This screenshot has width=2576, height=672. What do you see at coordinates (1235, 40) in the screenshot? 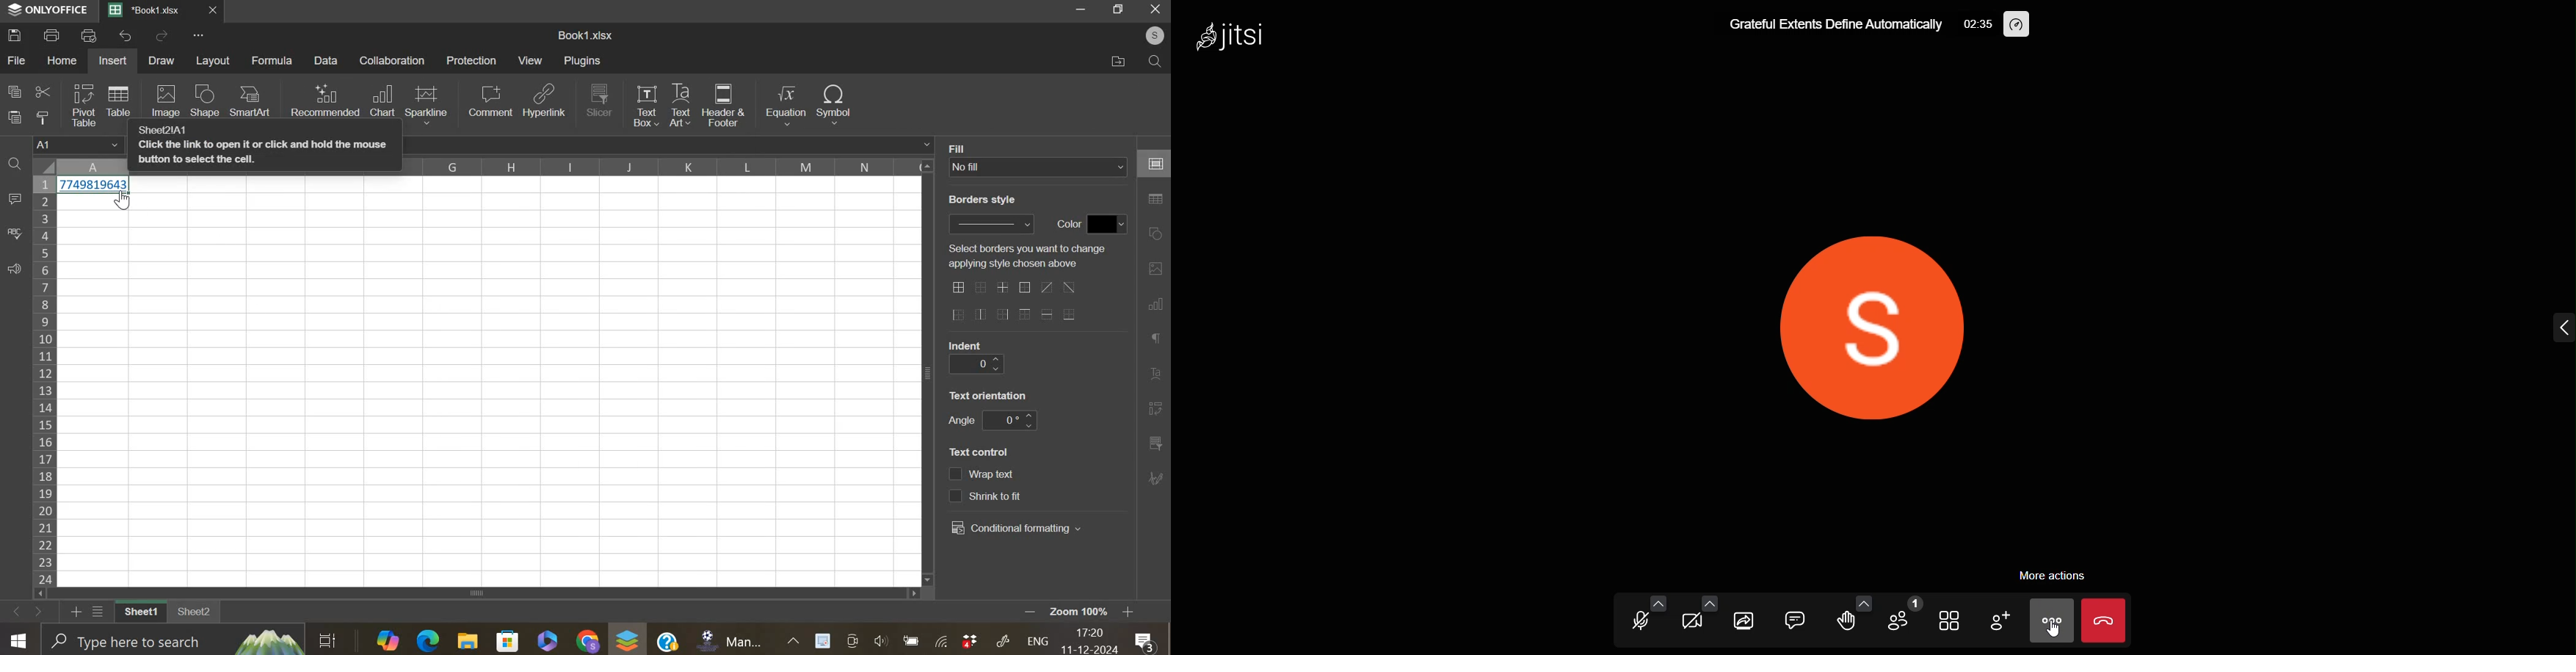
I see `logo` at bounding box center [1235, 40].